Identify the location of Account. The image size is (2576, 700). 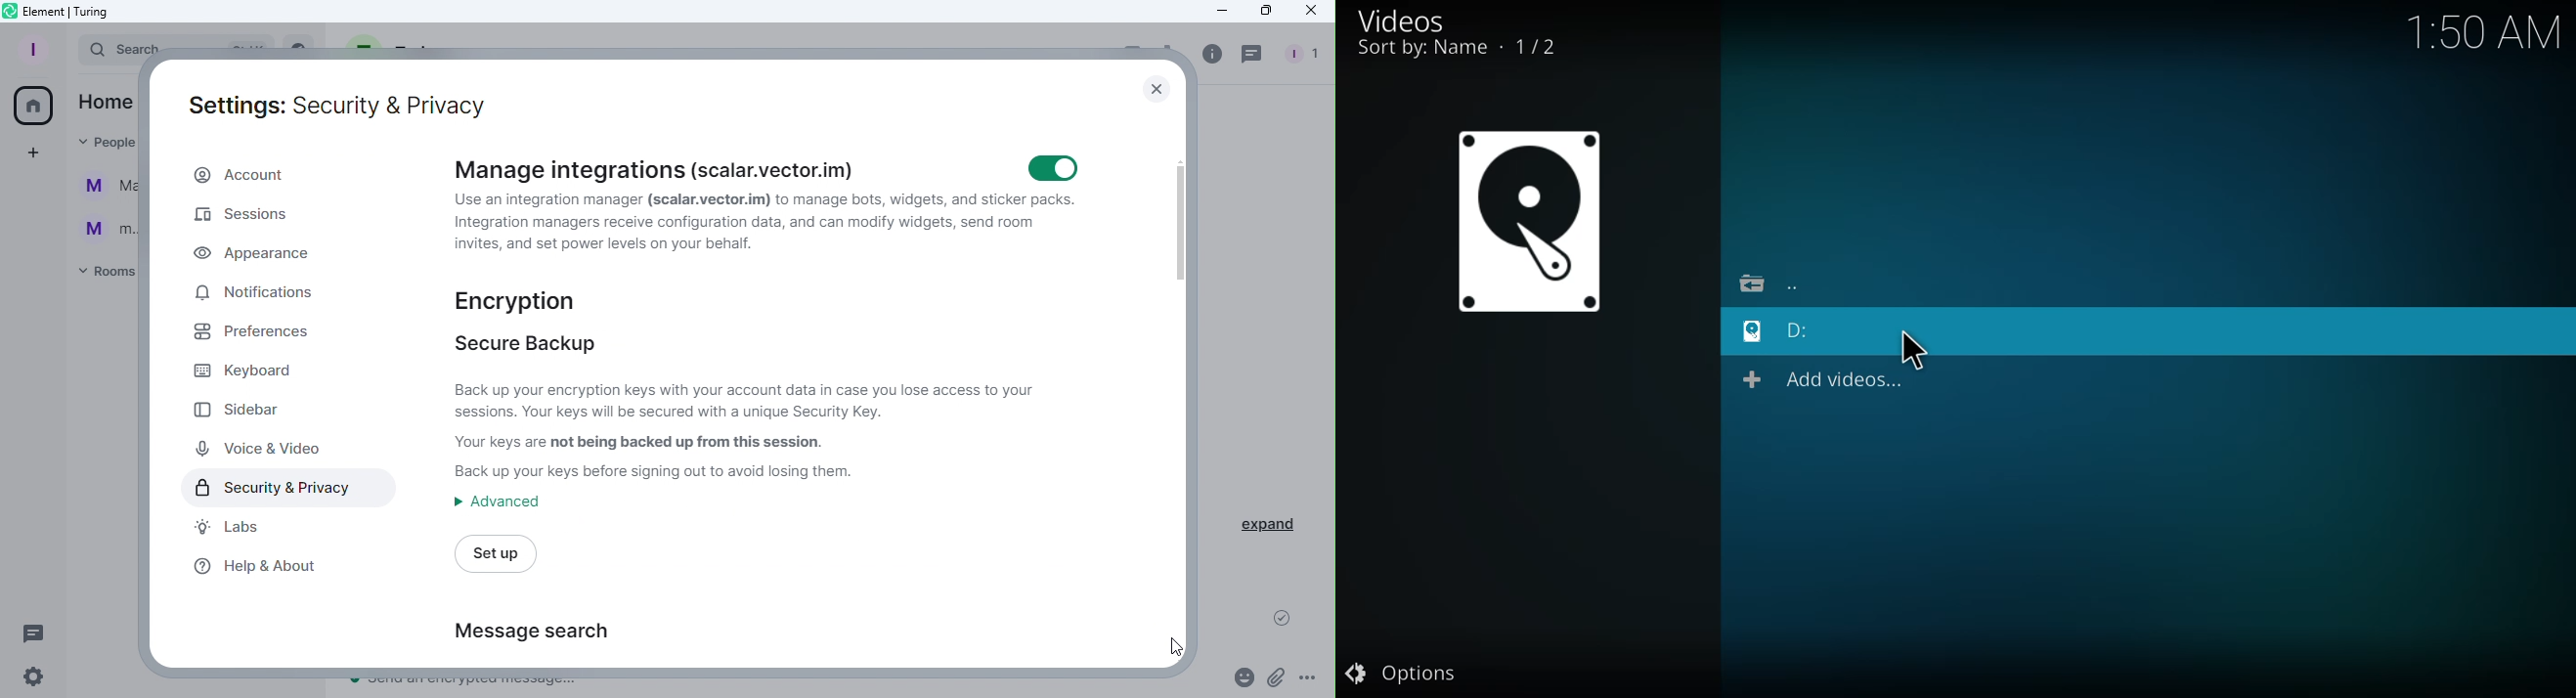
(283, 176).